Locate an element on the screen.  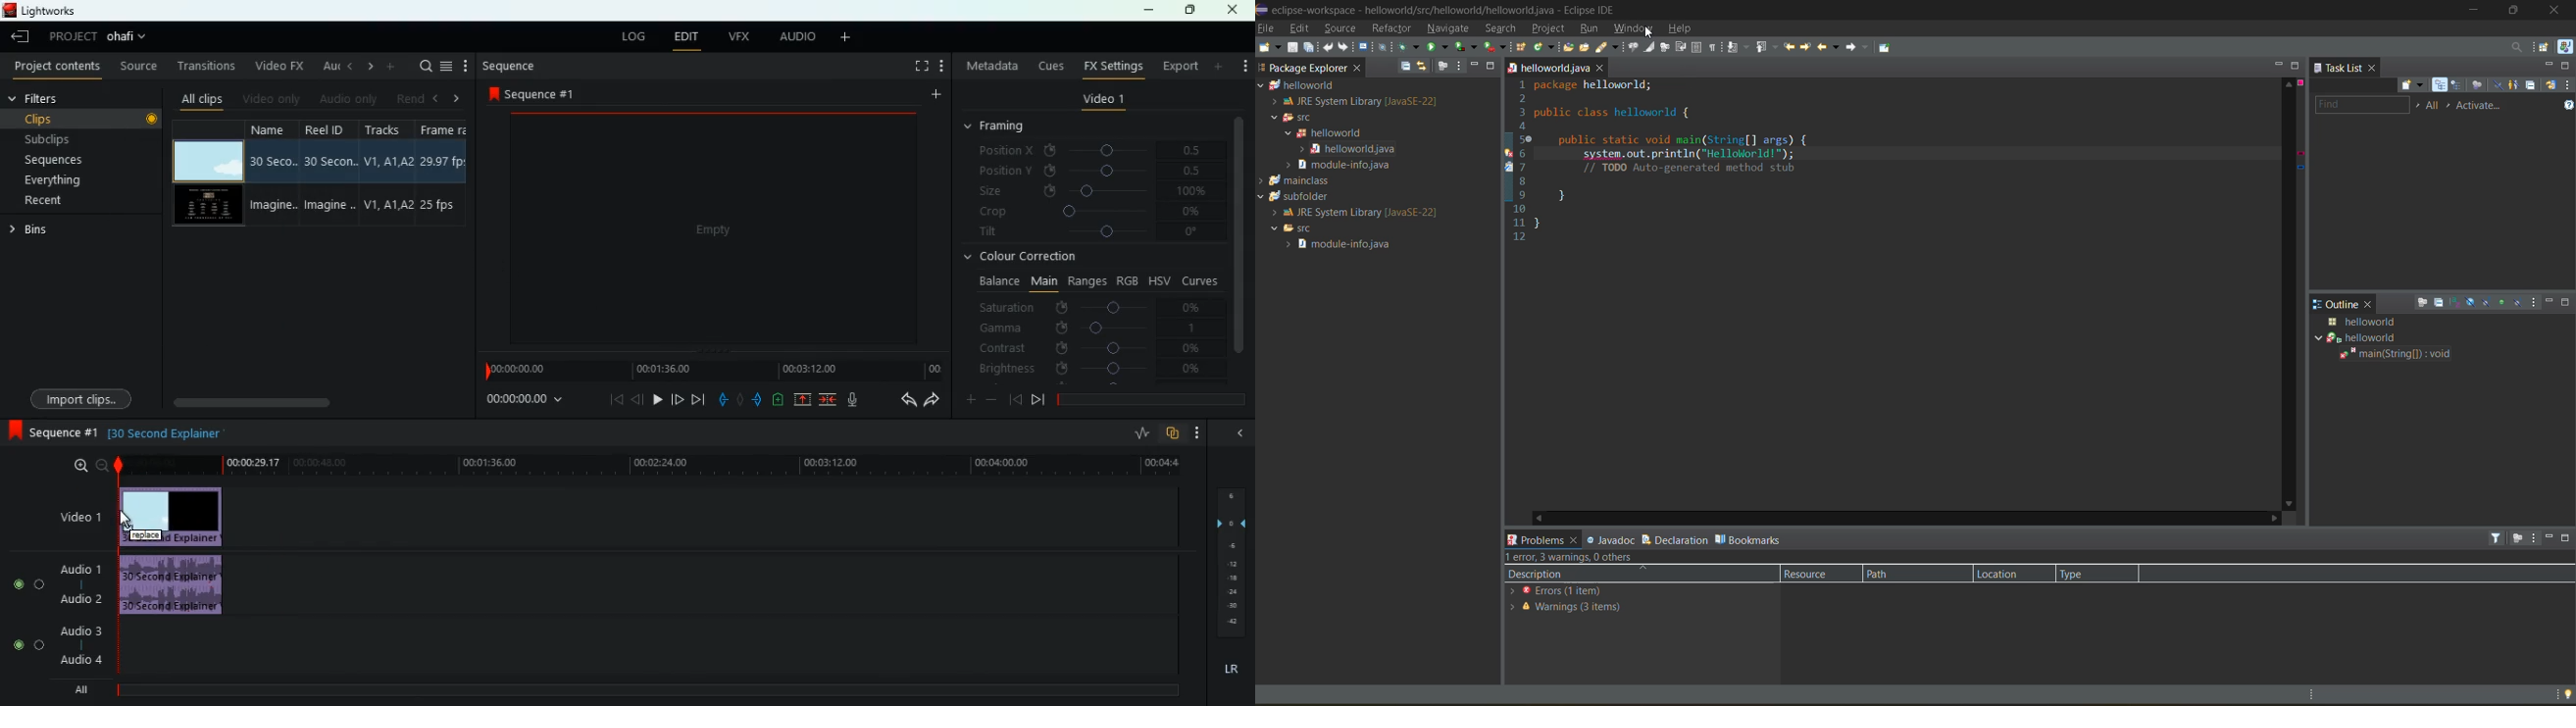
mic is located at coordinates (861, 401).